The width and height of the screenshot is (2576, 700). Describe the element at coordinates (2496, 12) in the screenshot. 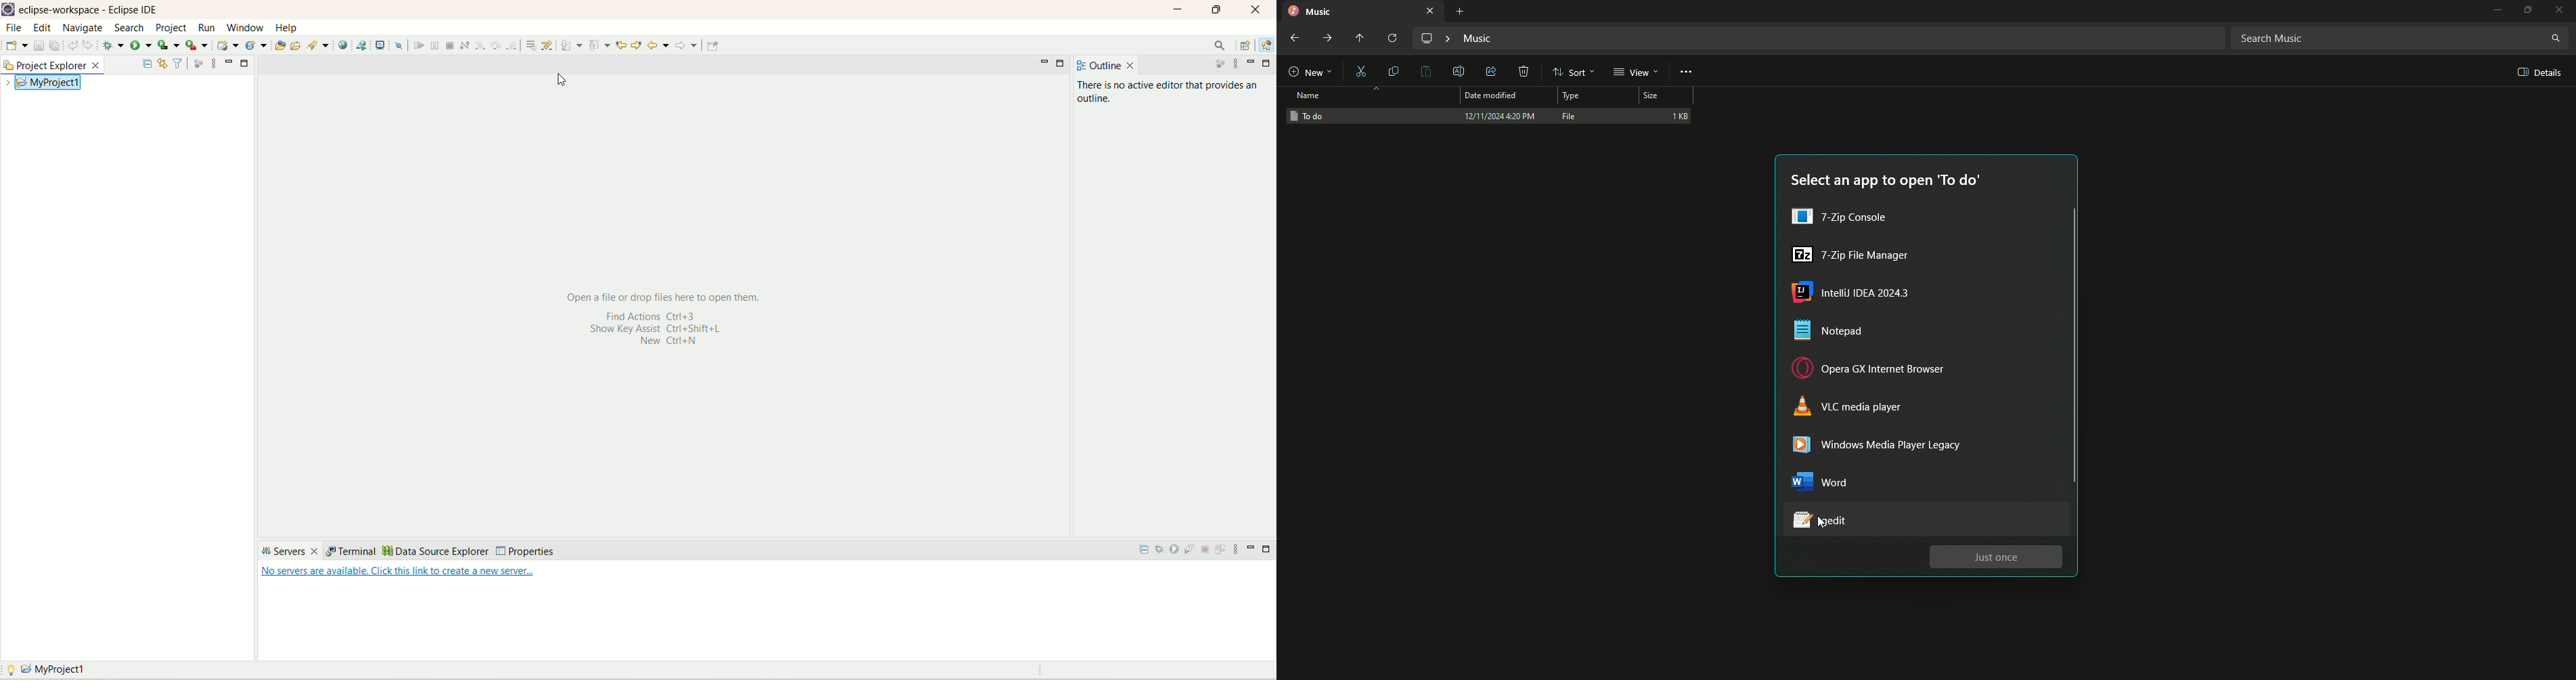

I see `Minimize` at that location.